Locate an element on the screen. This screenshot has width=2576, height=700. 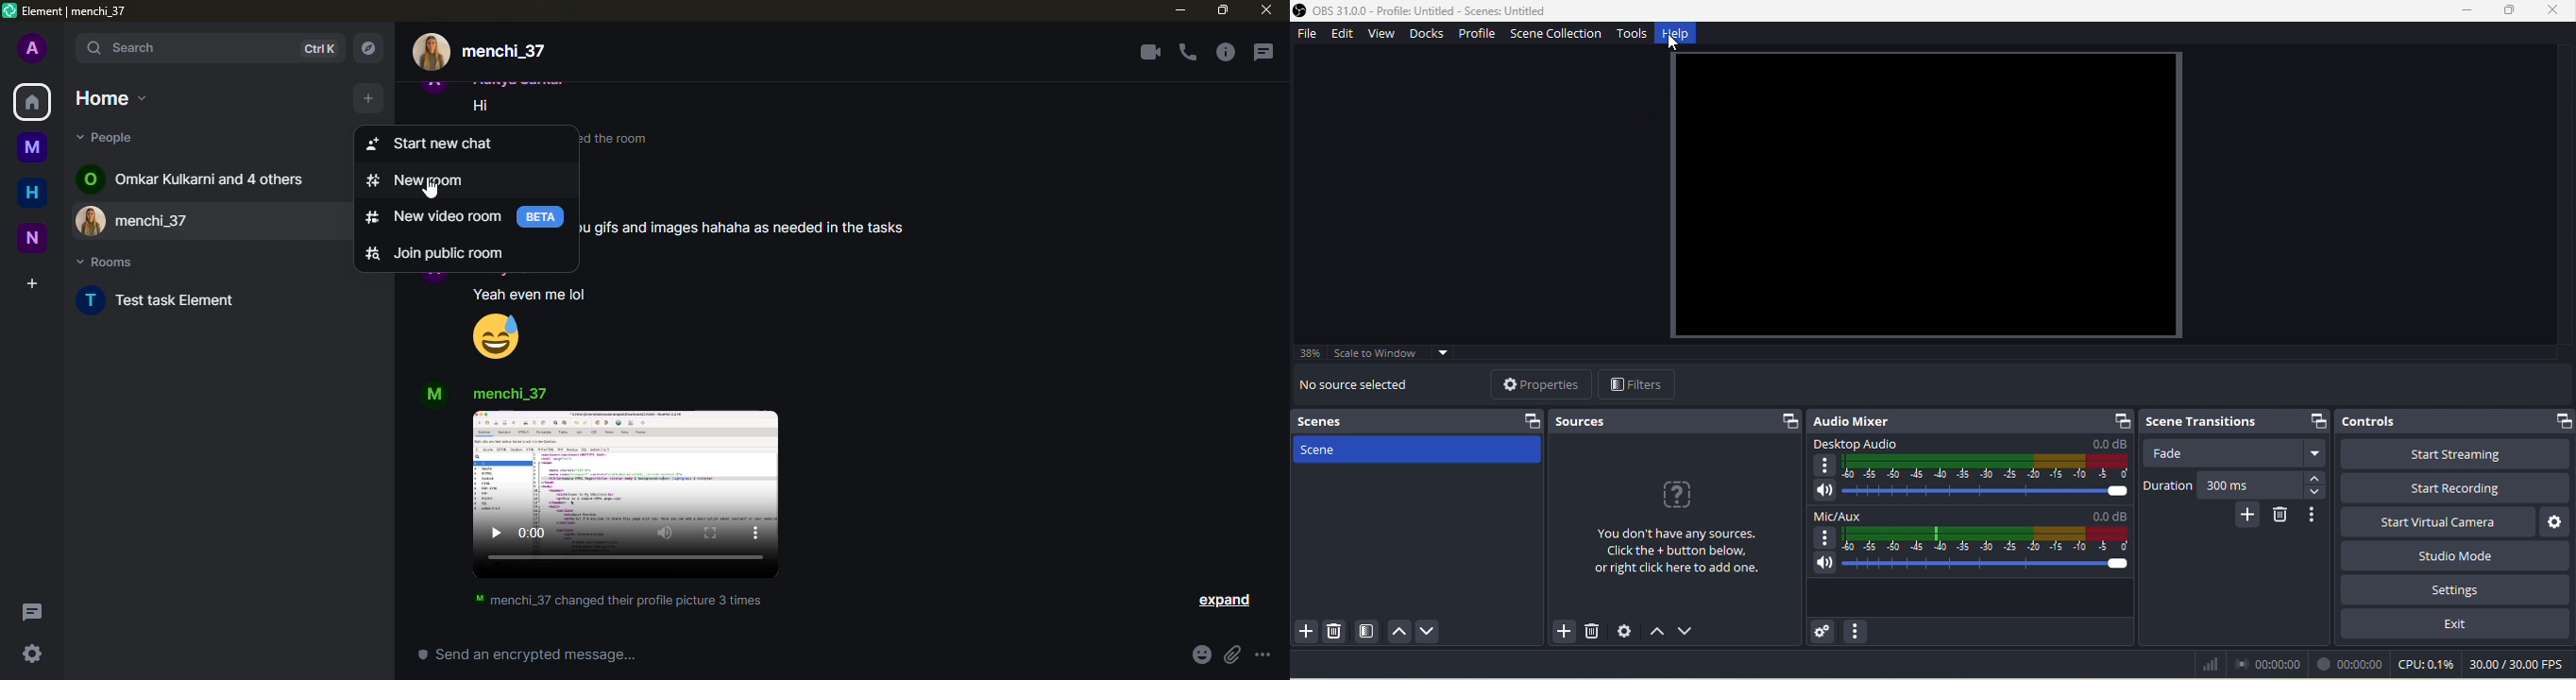
advanced audio properties is located at coordinates (1825, 631).